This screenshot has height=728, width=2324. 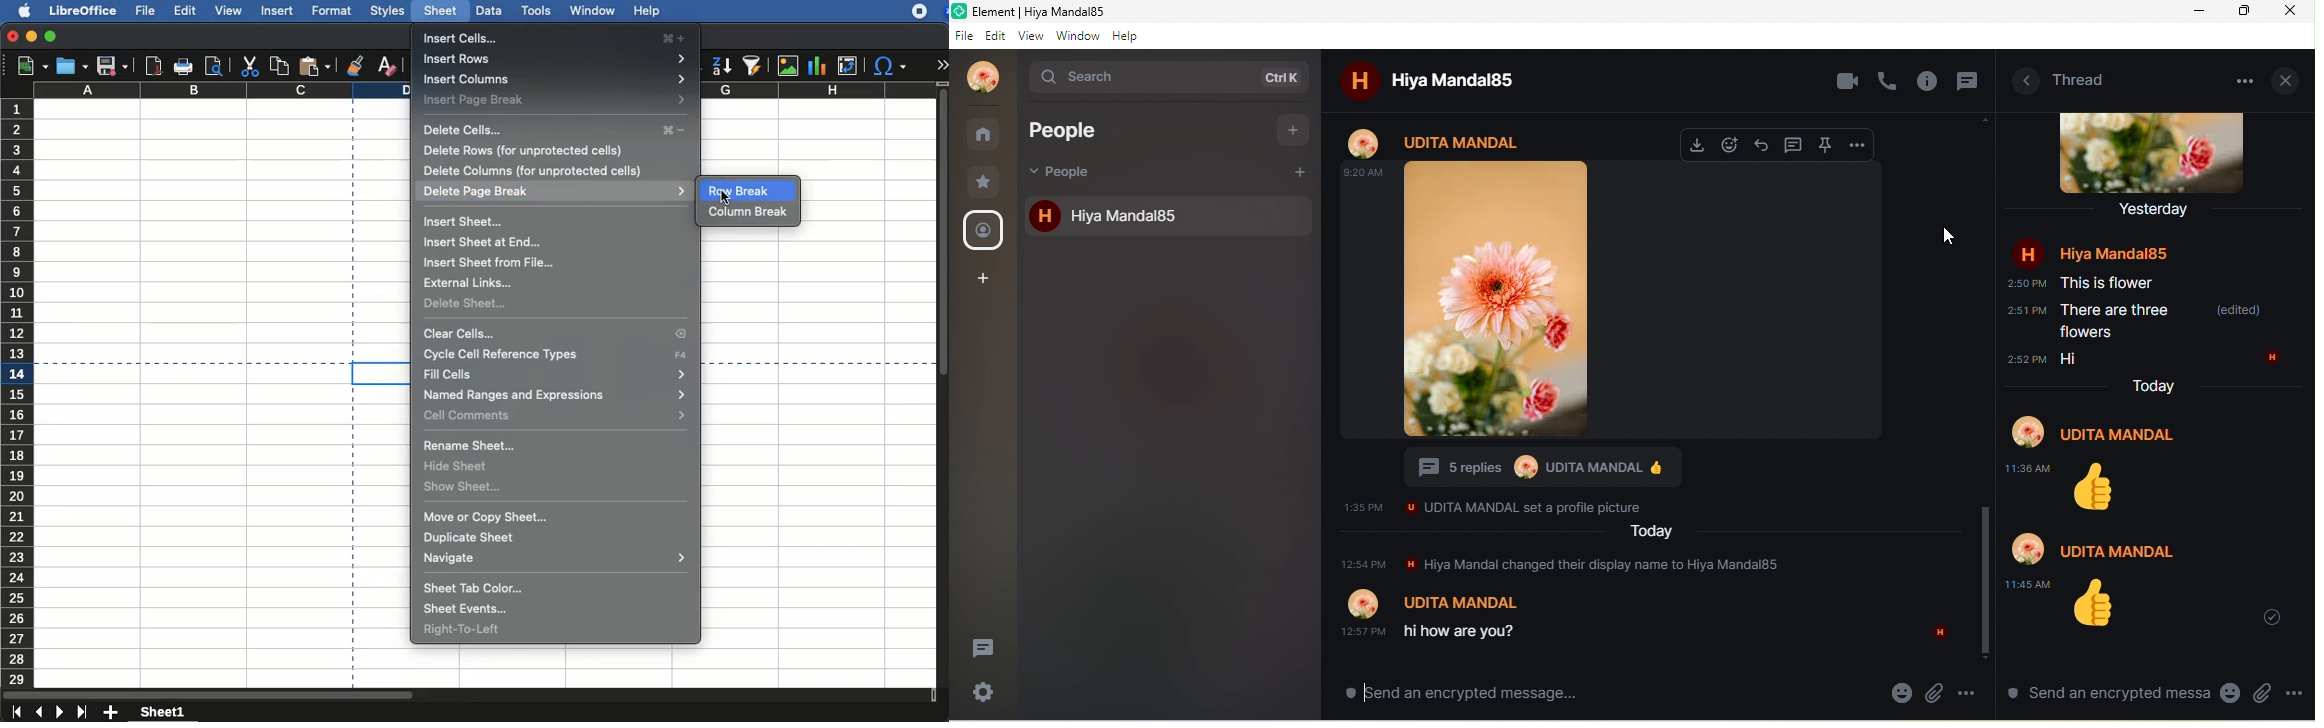 What do you see at coordinates (556, 192) in the screenshot?
I see `delete page break` at bounding box center [556, 192].